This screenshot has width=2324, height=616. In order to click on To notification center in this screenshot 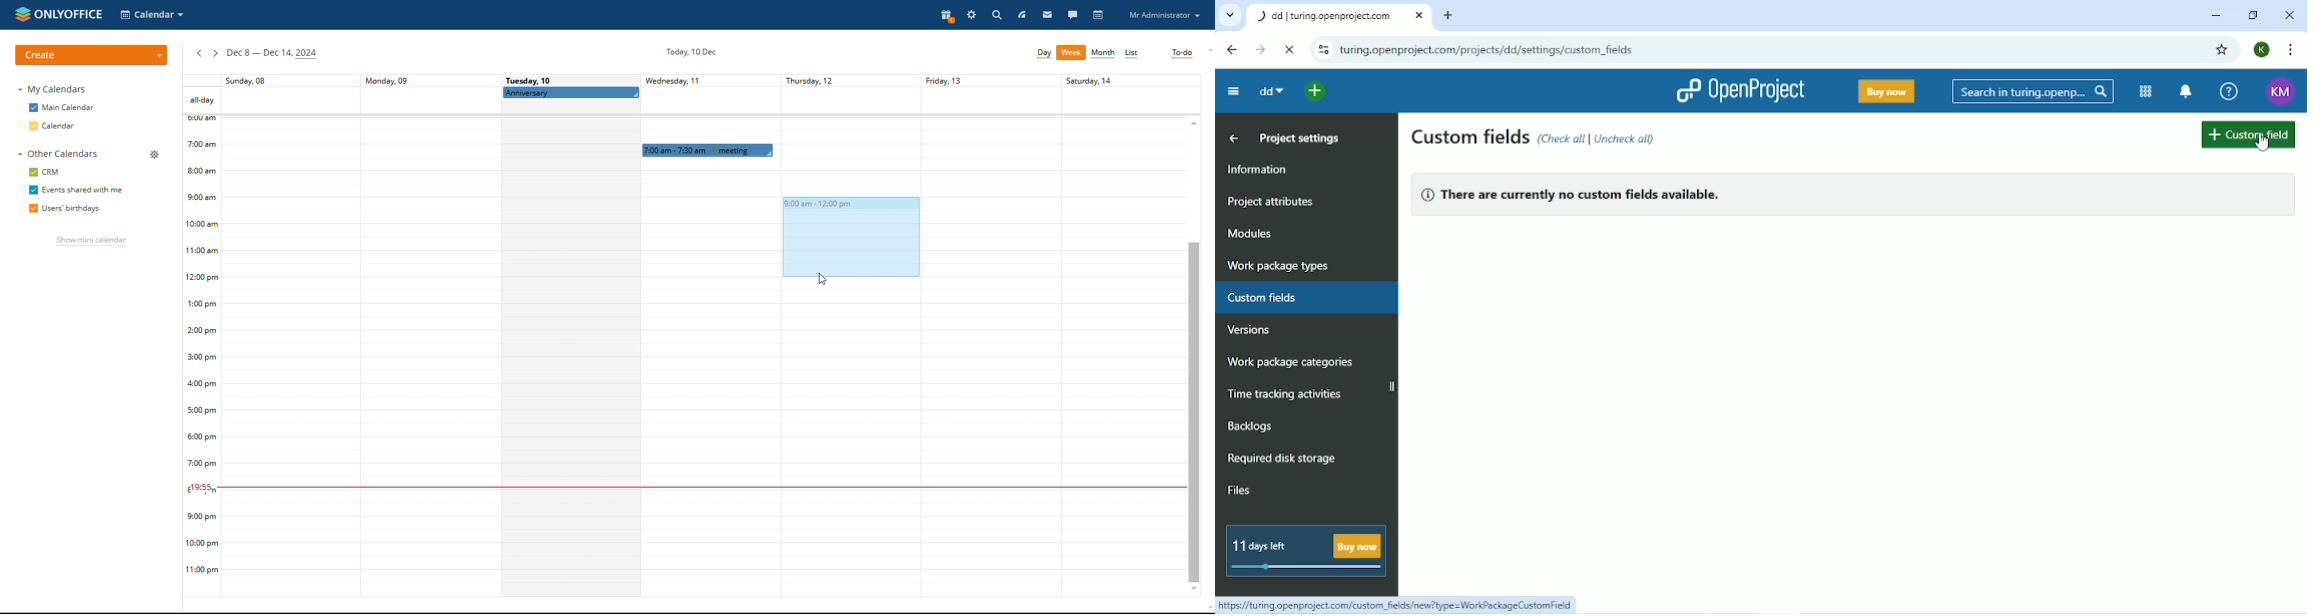, I will do `click(2186, 92)`.